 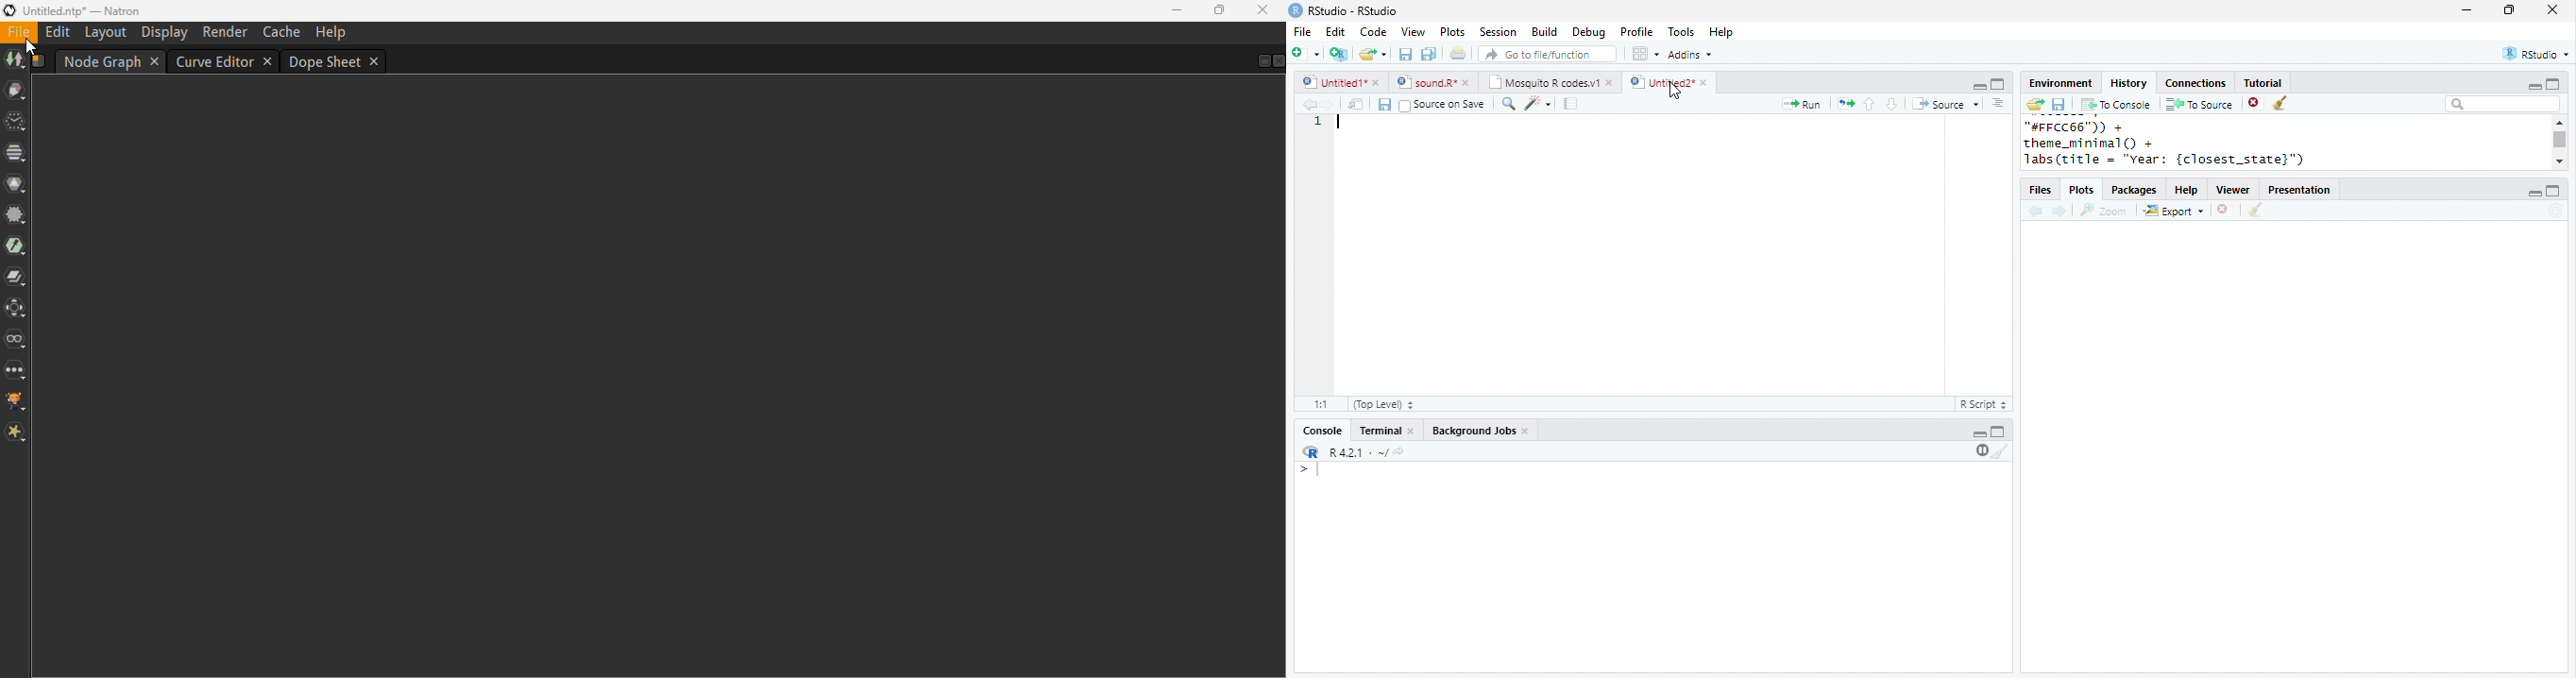 What do you see at coordinates (1549, 54) in the screenshot?
I see `search file` at bounding box center [1549, 54].